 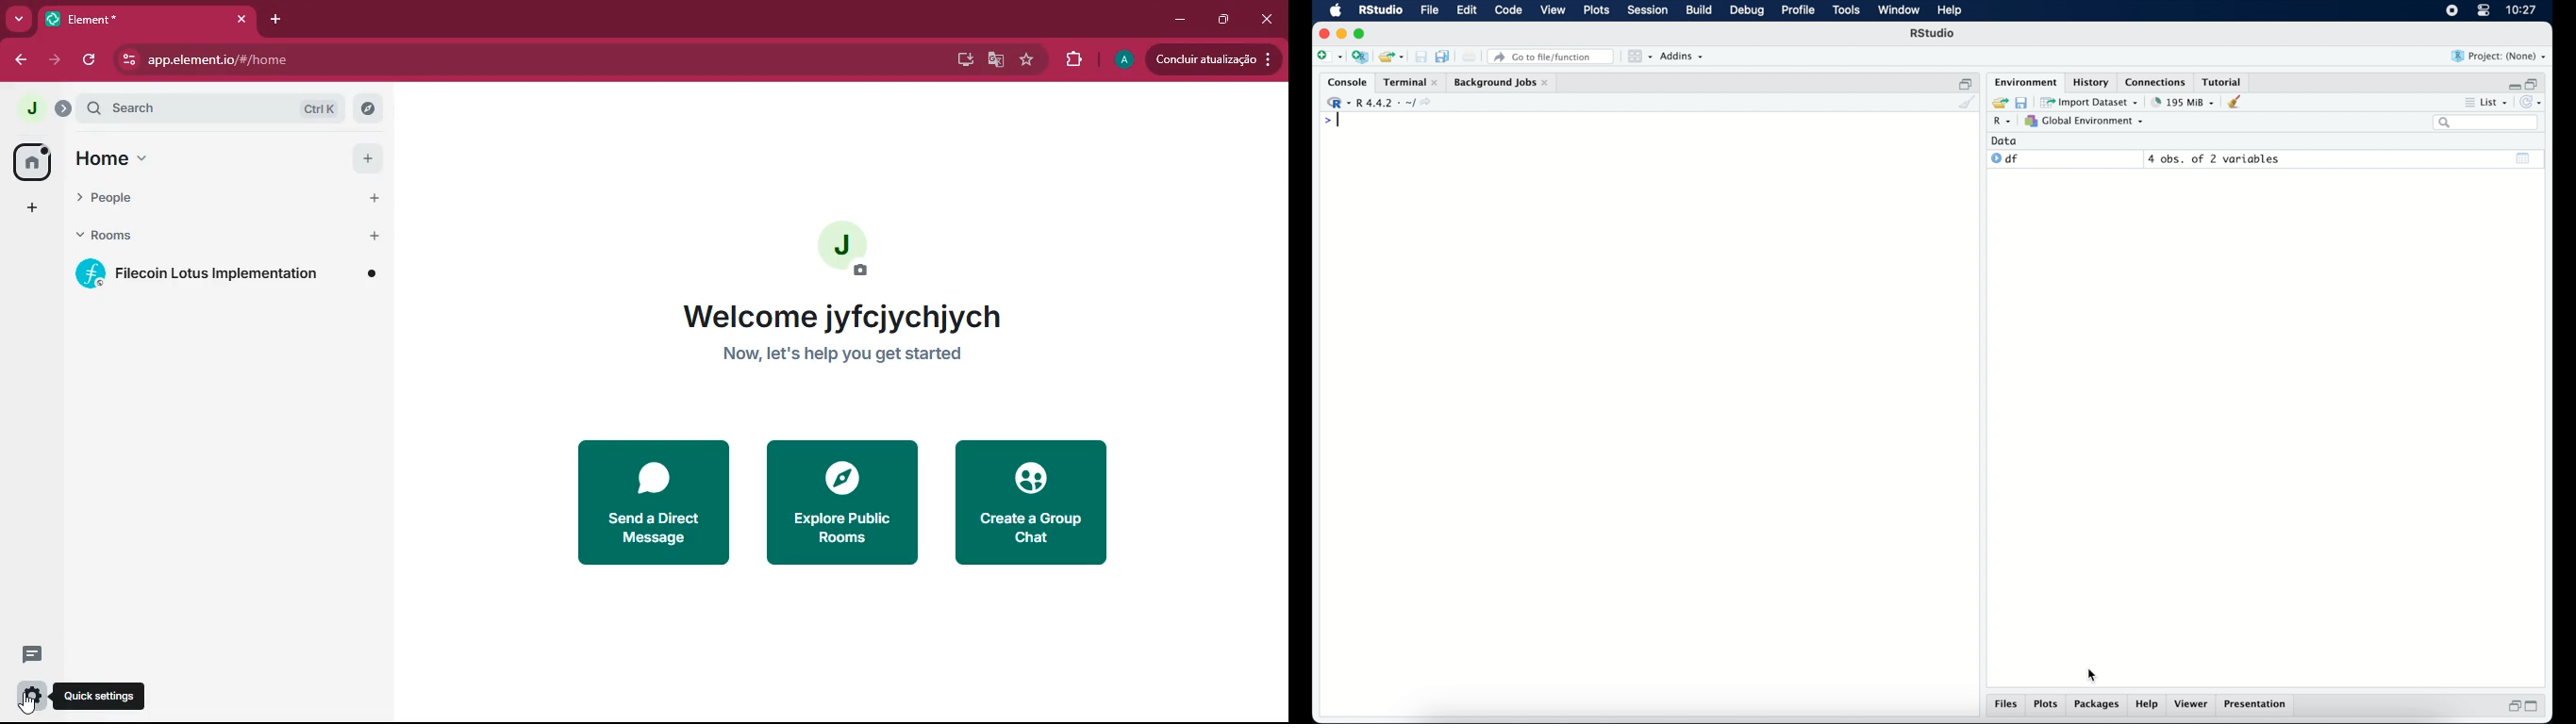 What do you see at coordinates (653, 502) in the screenshot?
I see `send a direct message` at bounding box center [653, 502].